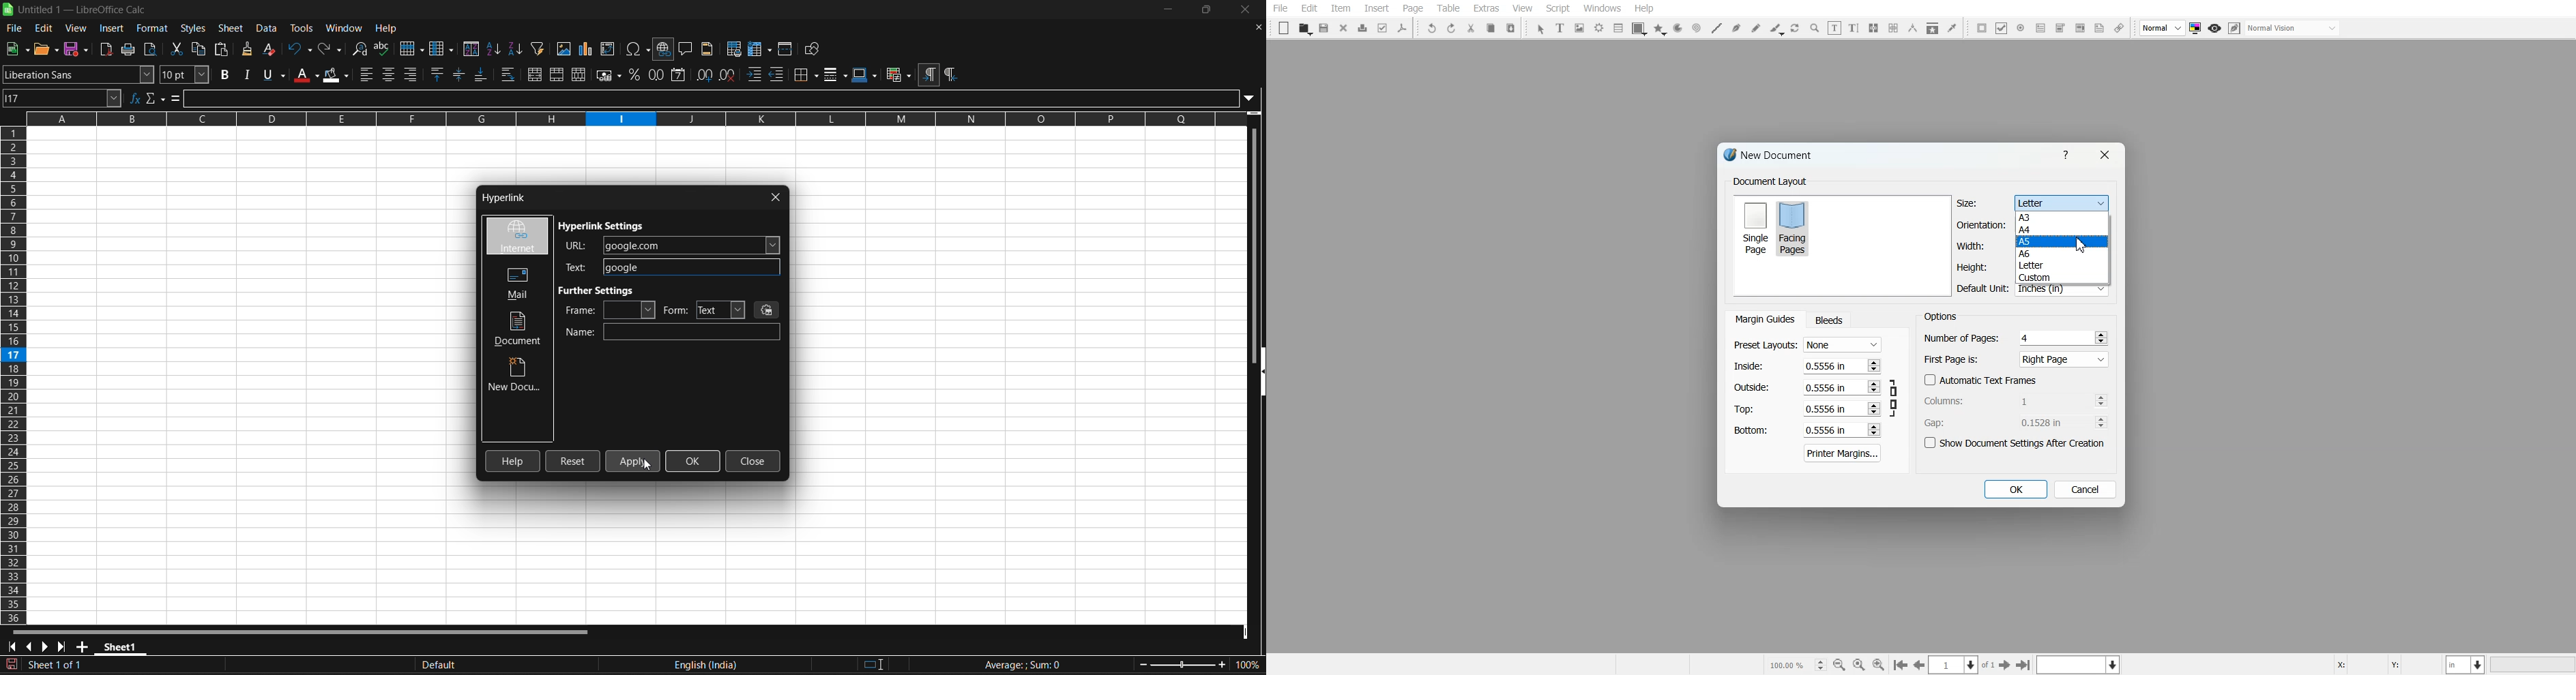 Image resolution: width=2576 pixels, height=700 pixels. Describe the element at coordinates (1451, 28) in the screenshot. I see `Redo` at that location.